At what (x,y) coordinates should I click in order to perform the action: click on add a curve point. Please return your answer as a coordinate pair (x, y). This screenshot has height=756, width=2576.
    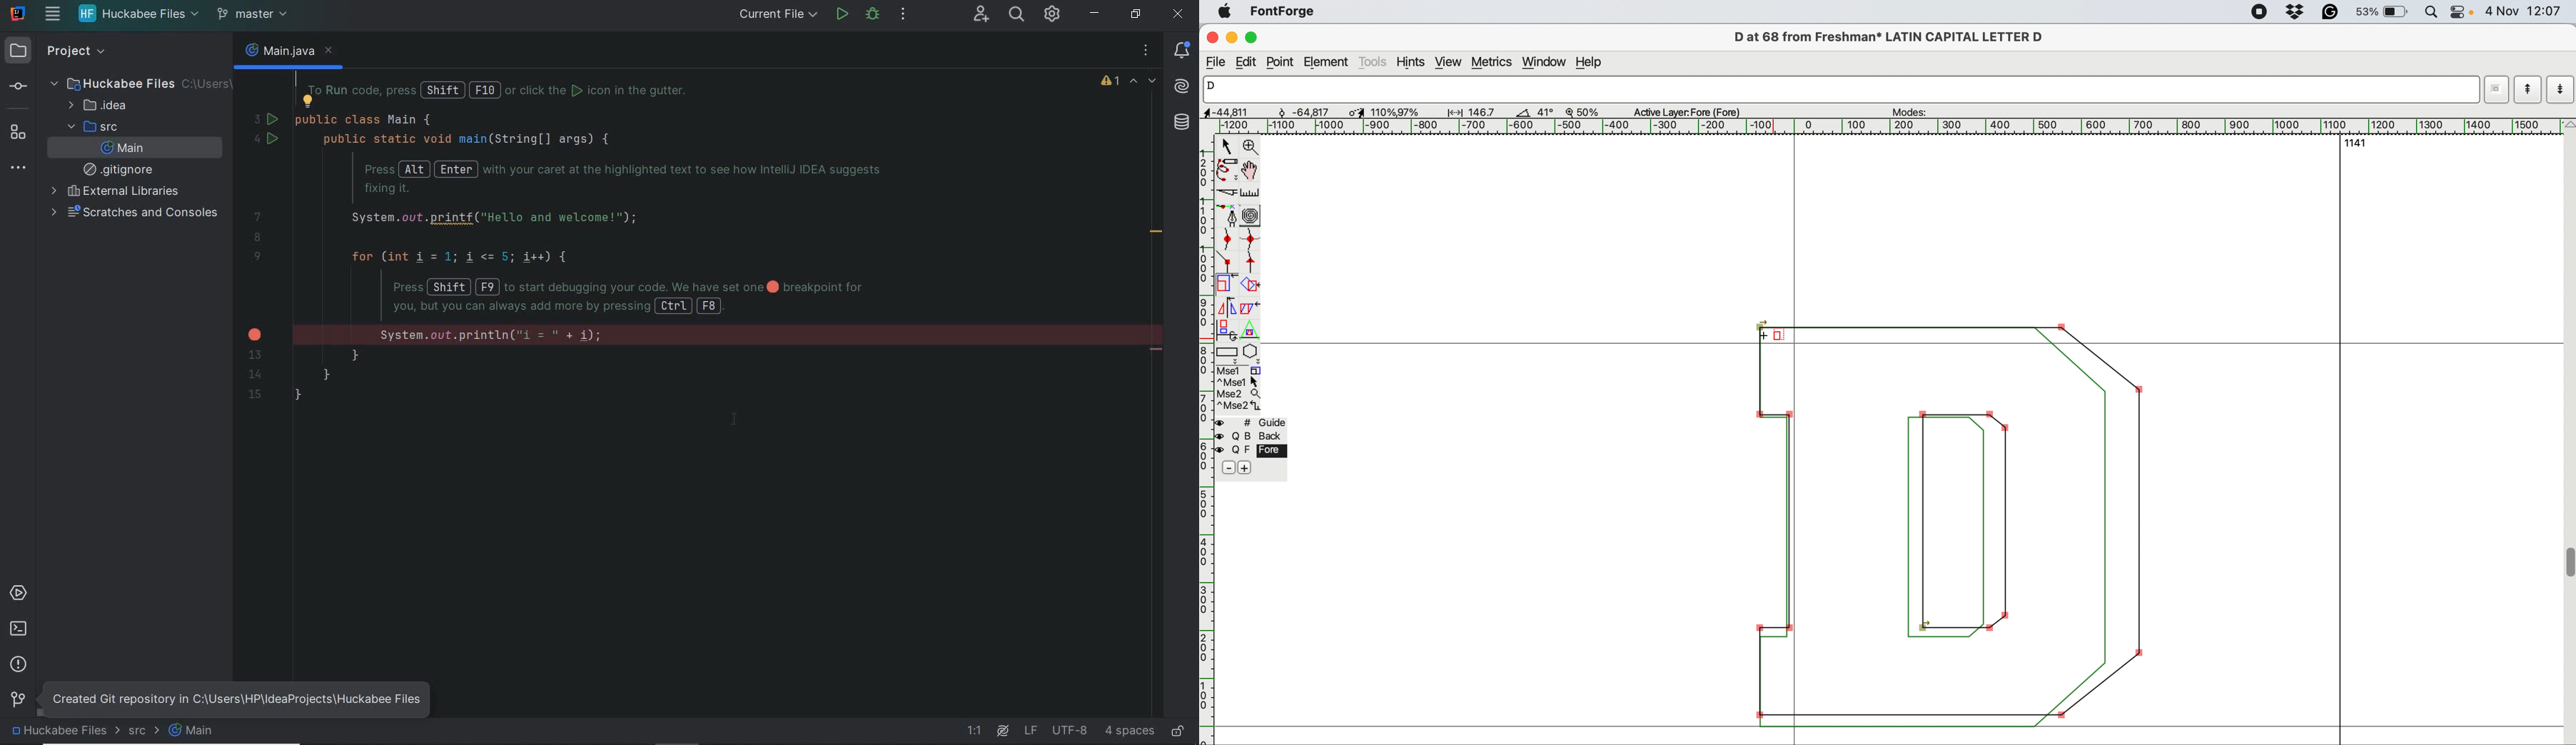
    Looking at the image, I should click on (1225, 240).